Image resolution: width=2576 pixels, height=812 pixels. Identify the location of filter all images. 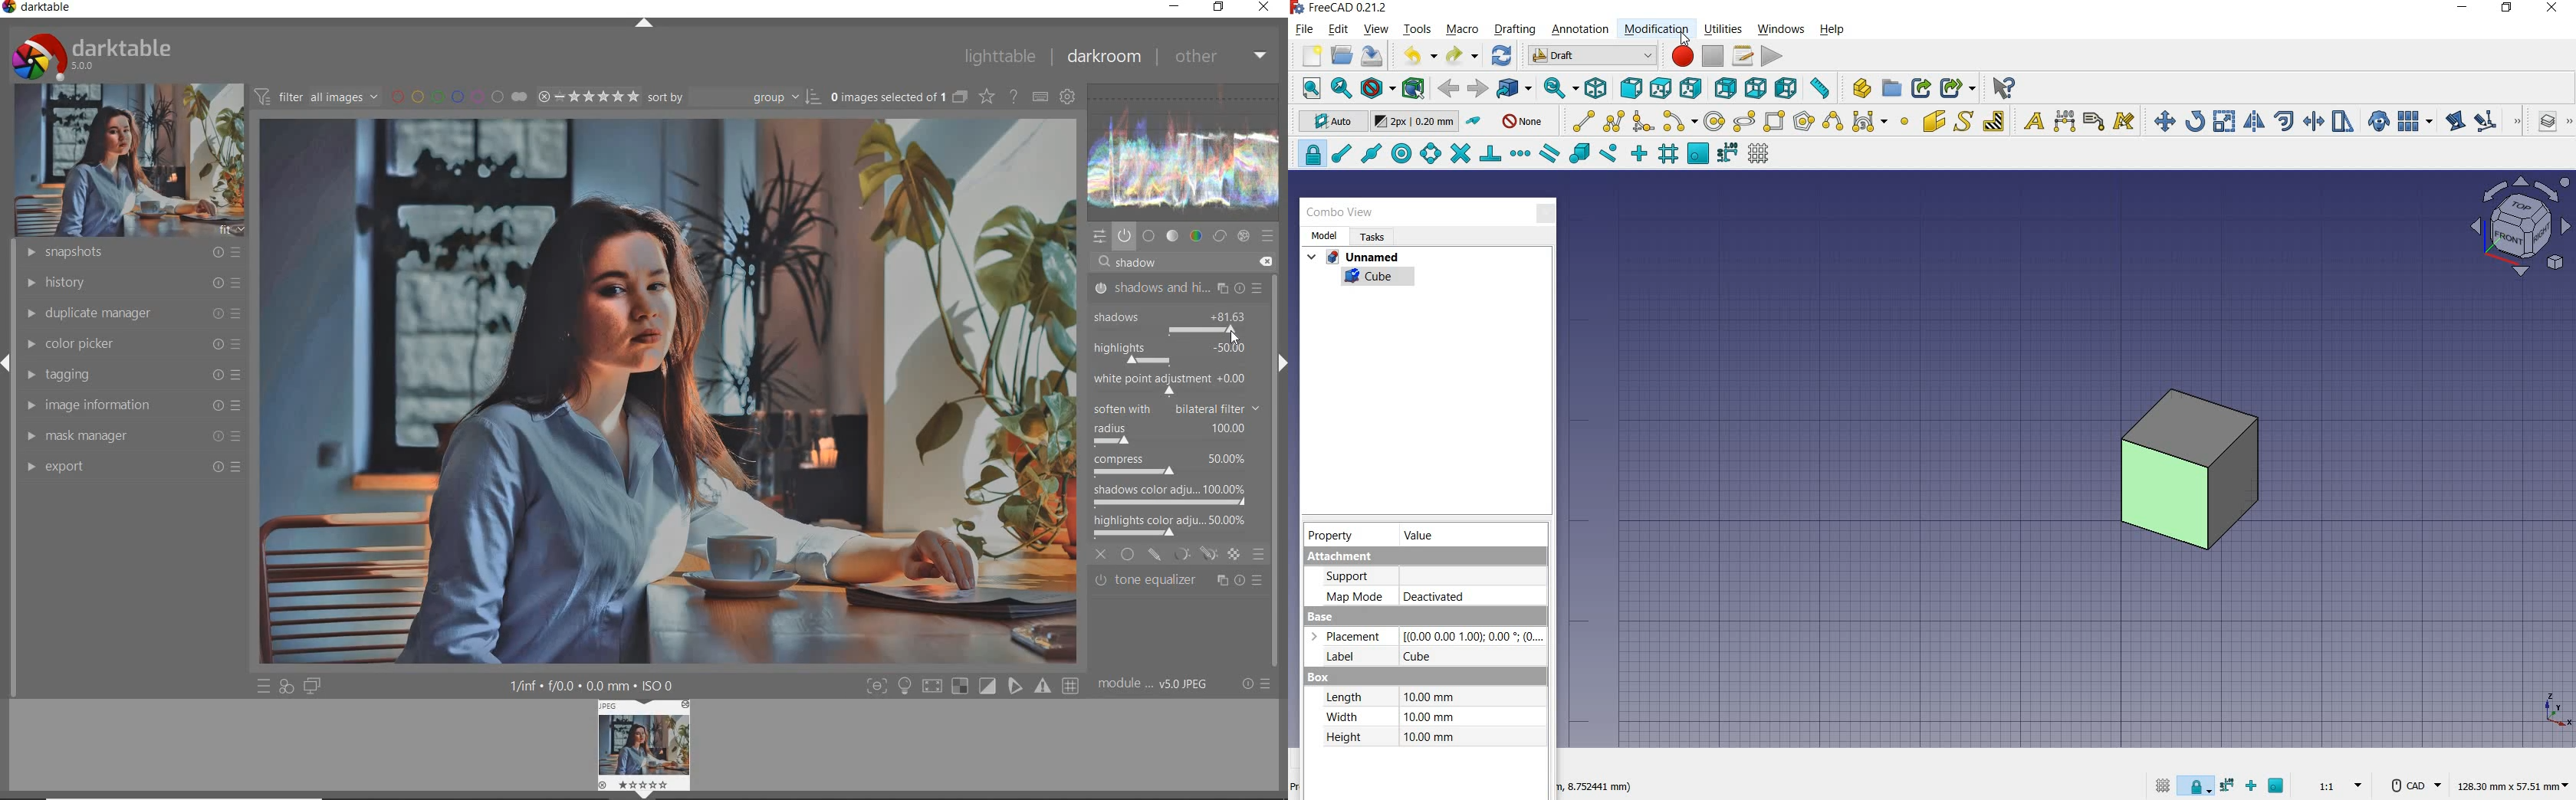
(316, 96).